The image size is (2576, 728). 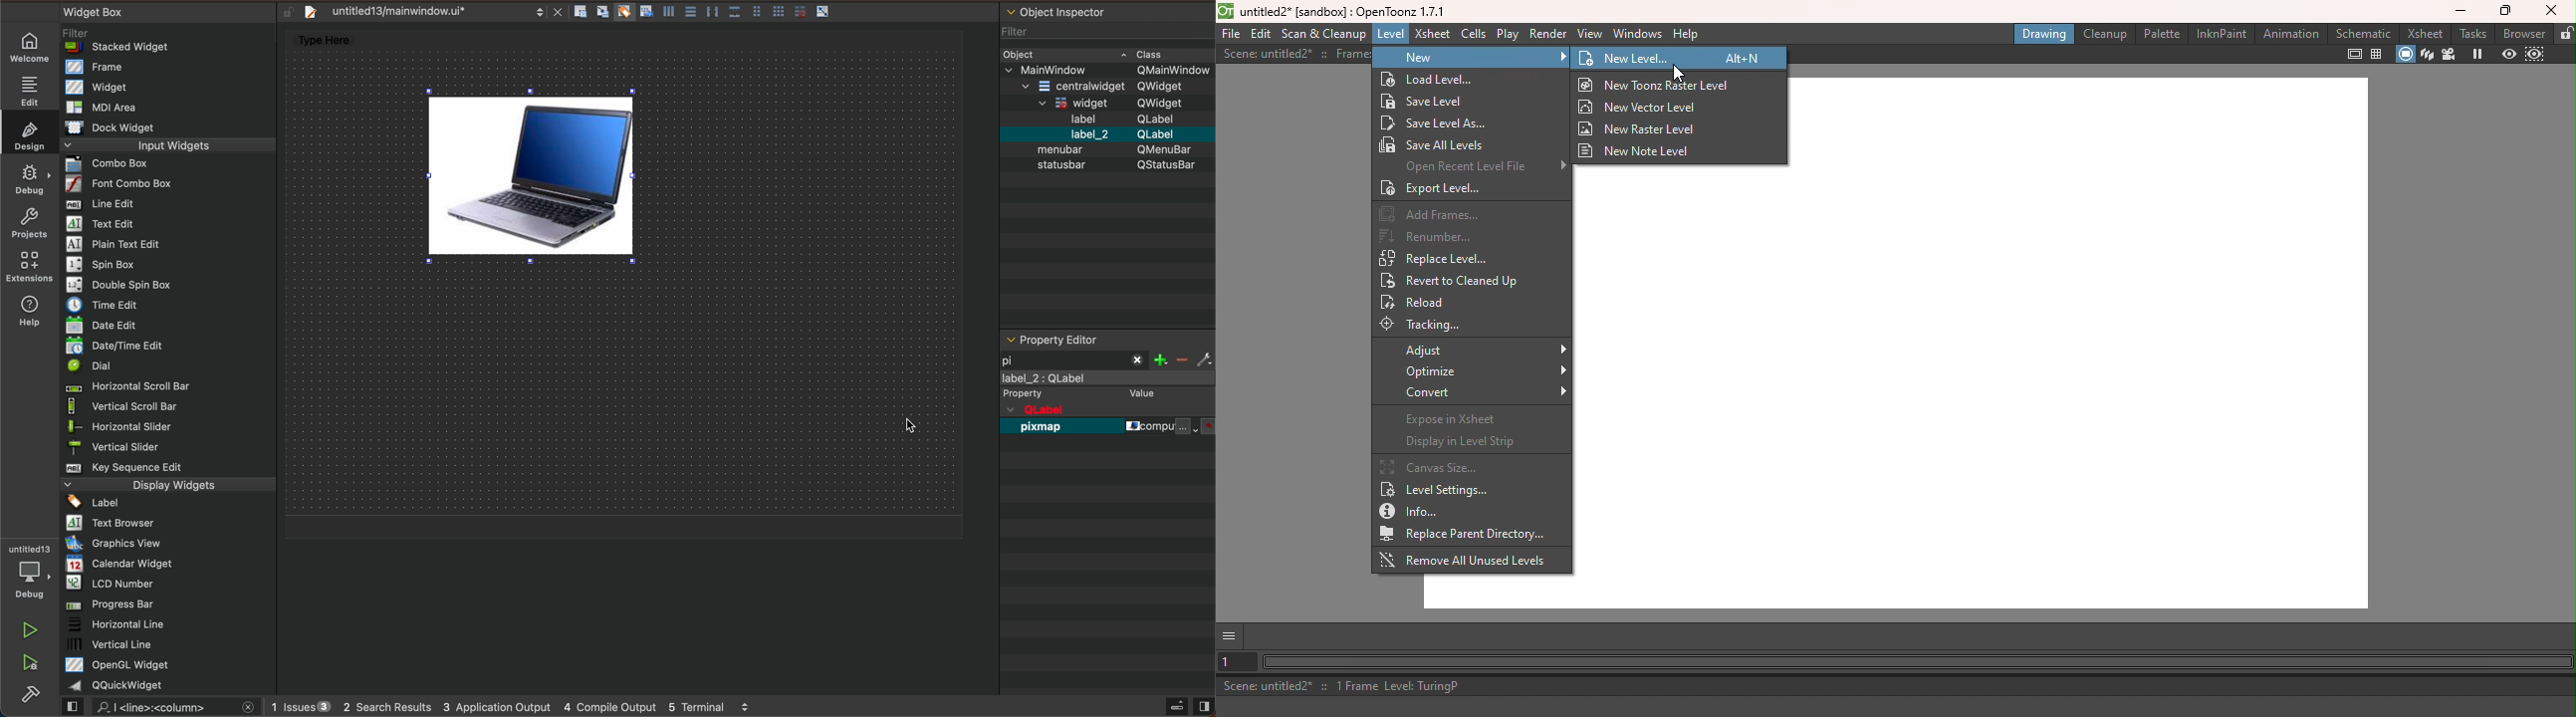 I want to click on Info, so click(x=1418, y=511).